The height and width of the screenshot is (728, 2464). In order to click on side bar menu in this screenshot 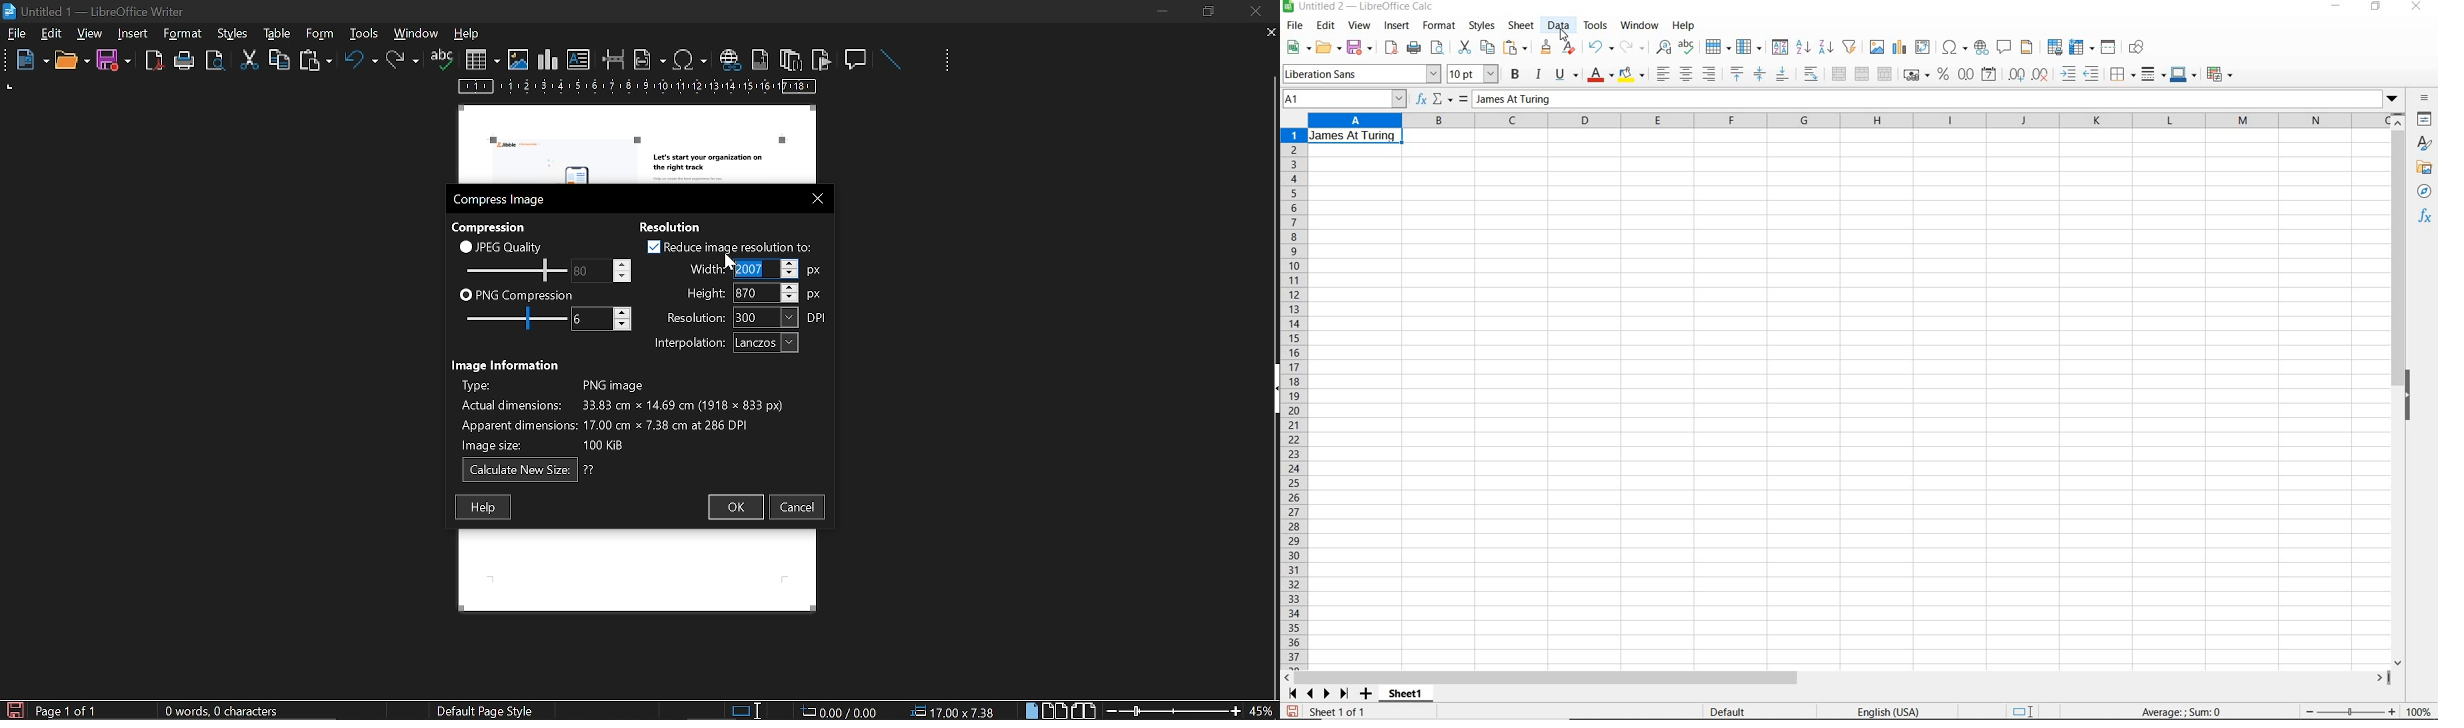, I will do `click(1272, 389)`.